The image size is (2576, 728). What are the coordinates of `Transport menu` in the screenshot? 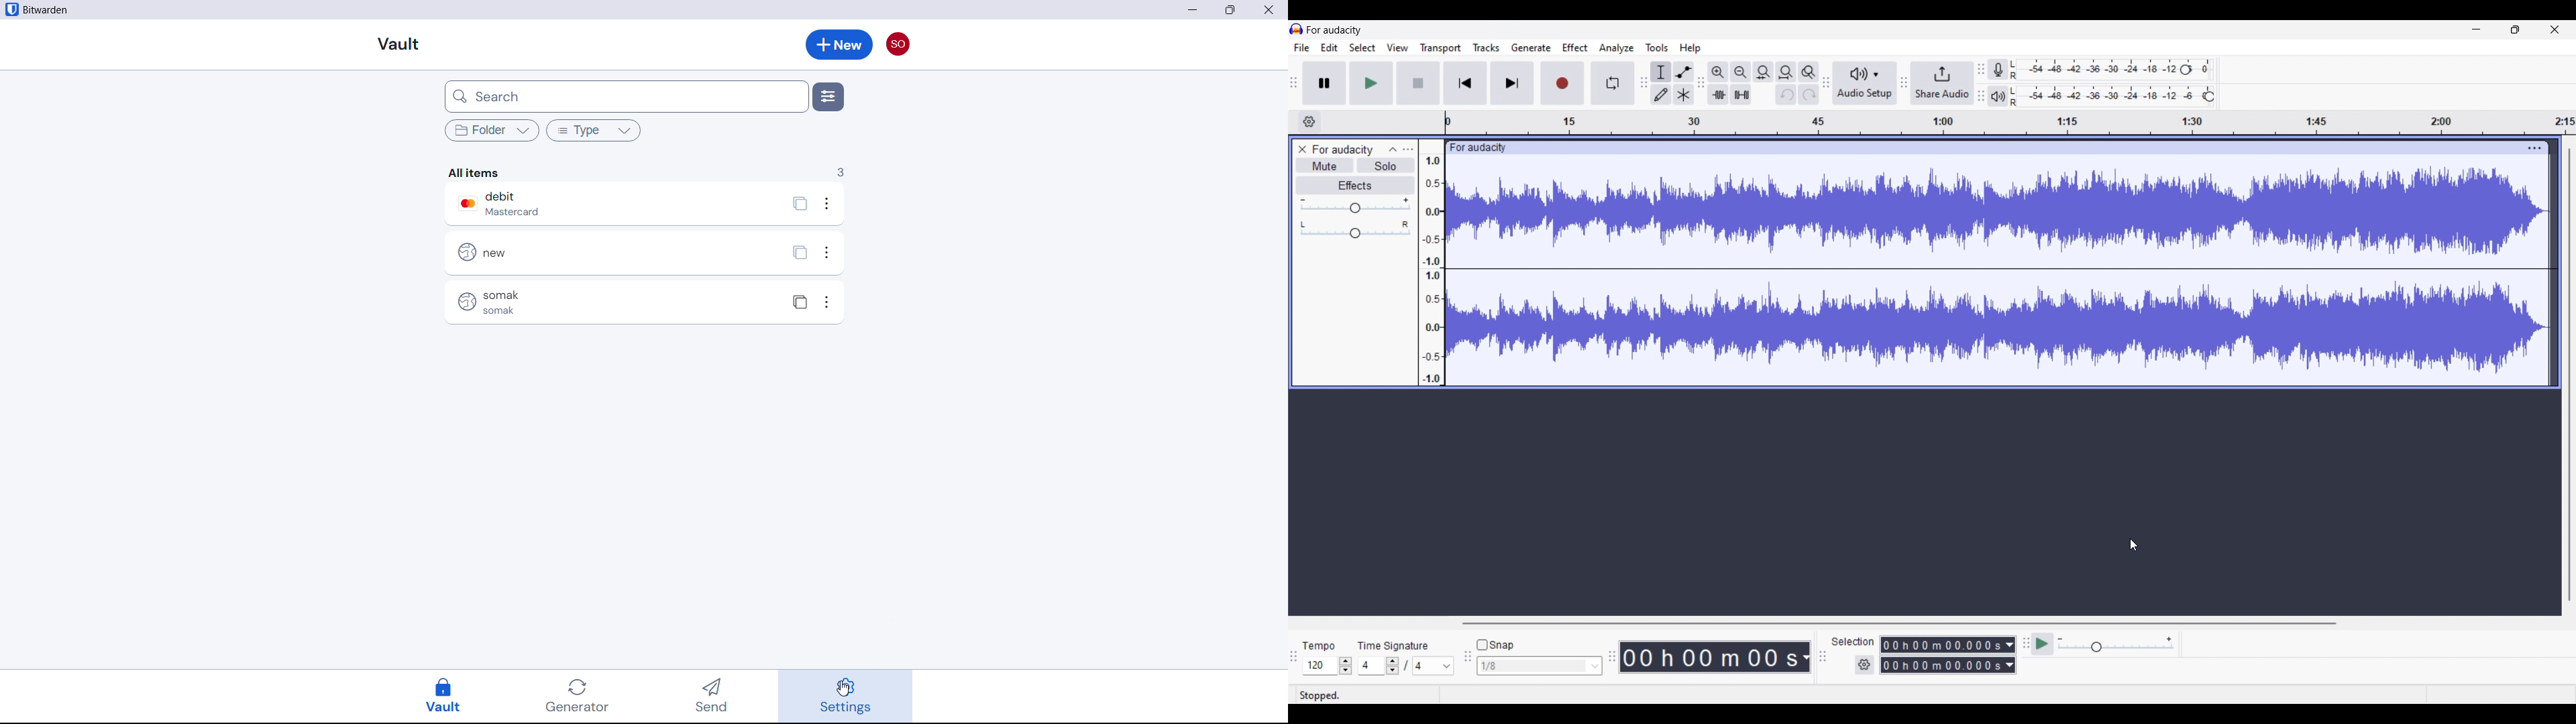 It's located at (1441, 48).